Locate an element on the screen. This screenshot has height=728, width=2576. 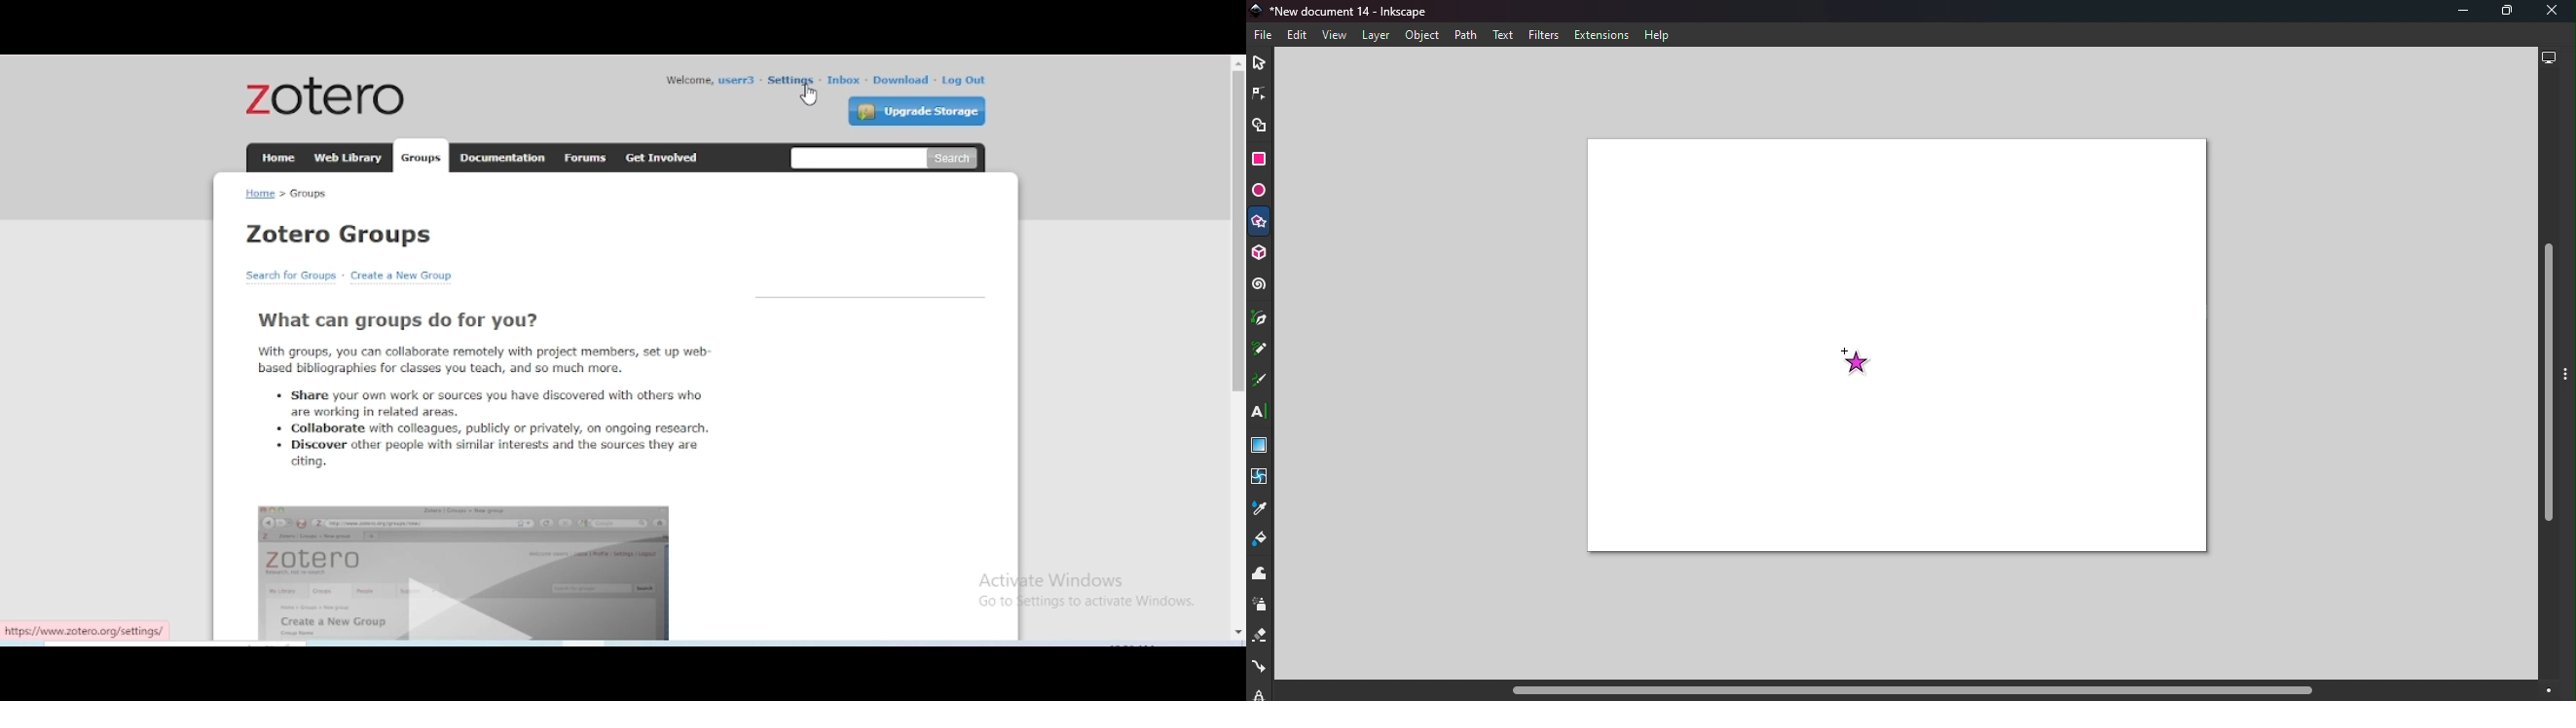
vertical scroll bar is located at coordinates (1238, 348).